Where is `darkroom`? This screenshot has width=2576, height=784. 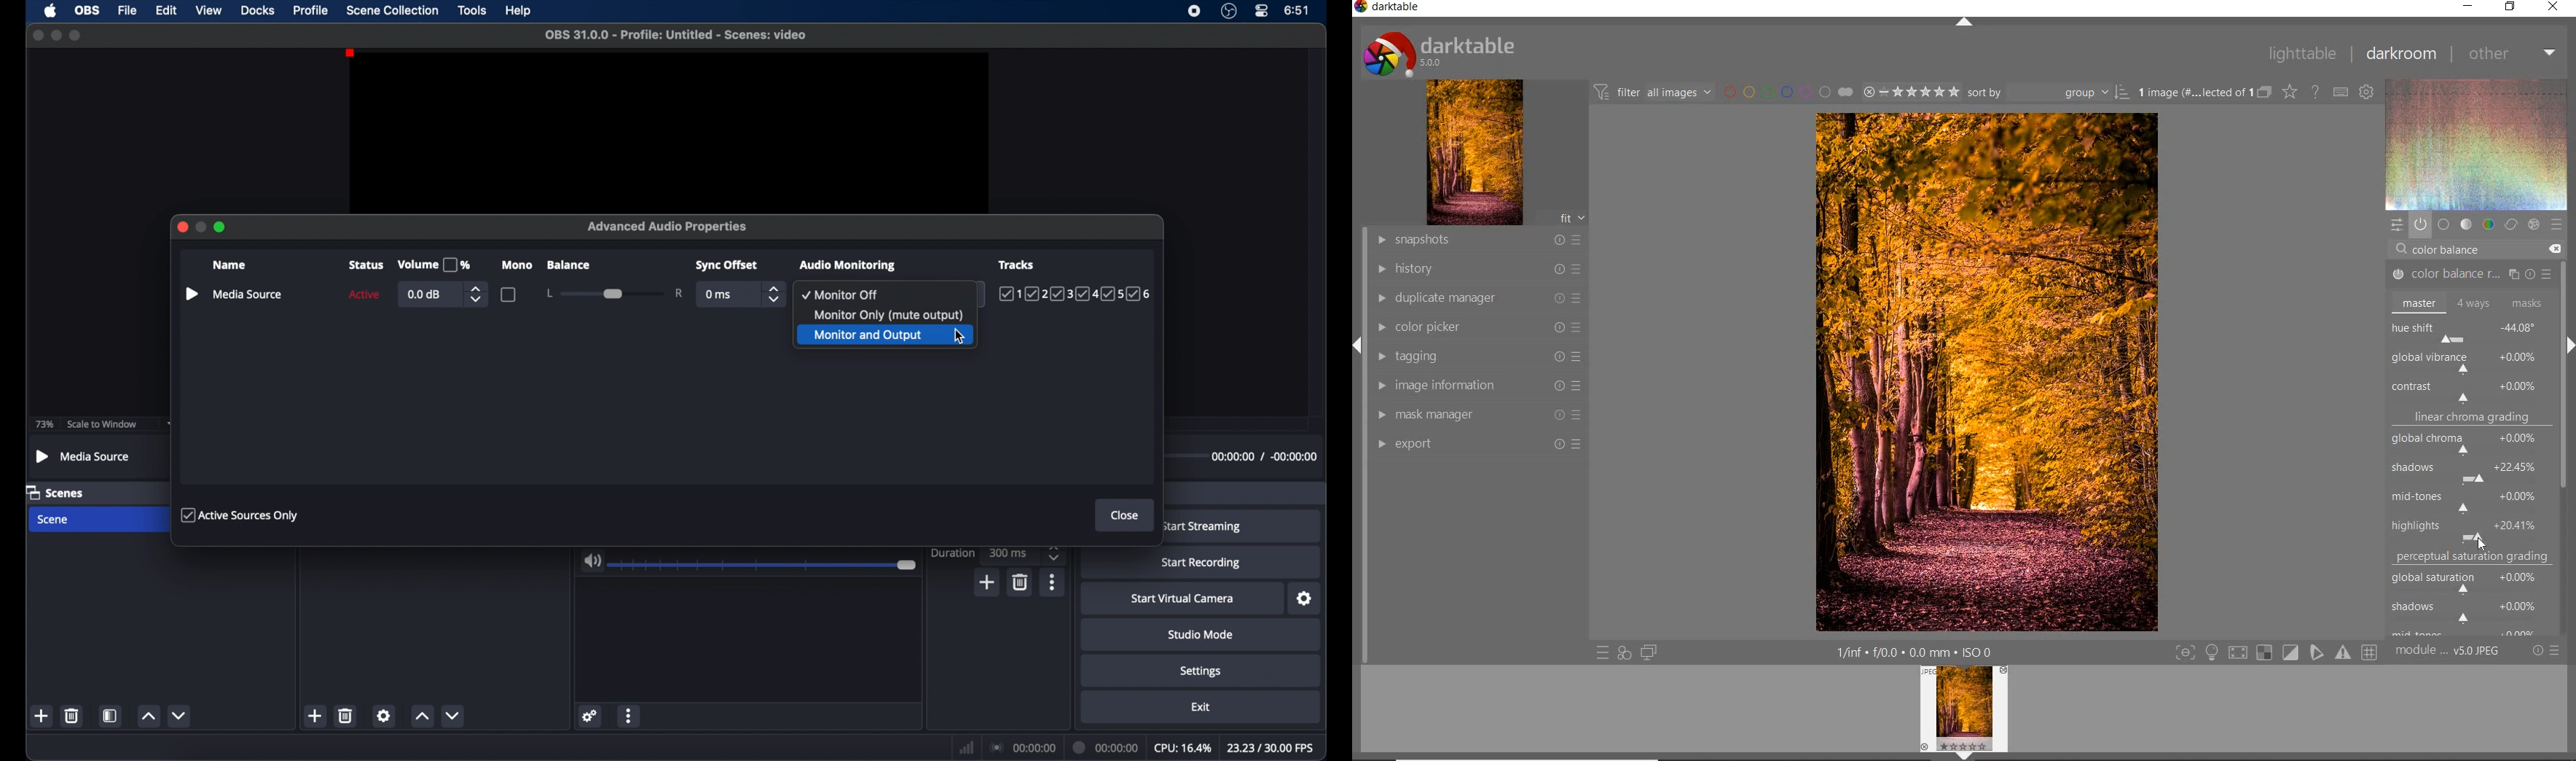
darkroom is located at coordinates (2402, 53).